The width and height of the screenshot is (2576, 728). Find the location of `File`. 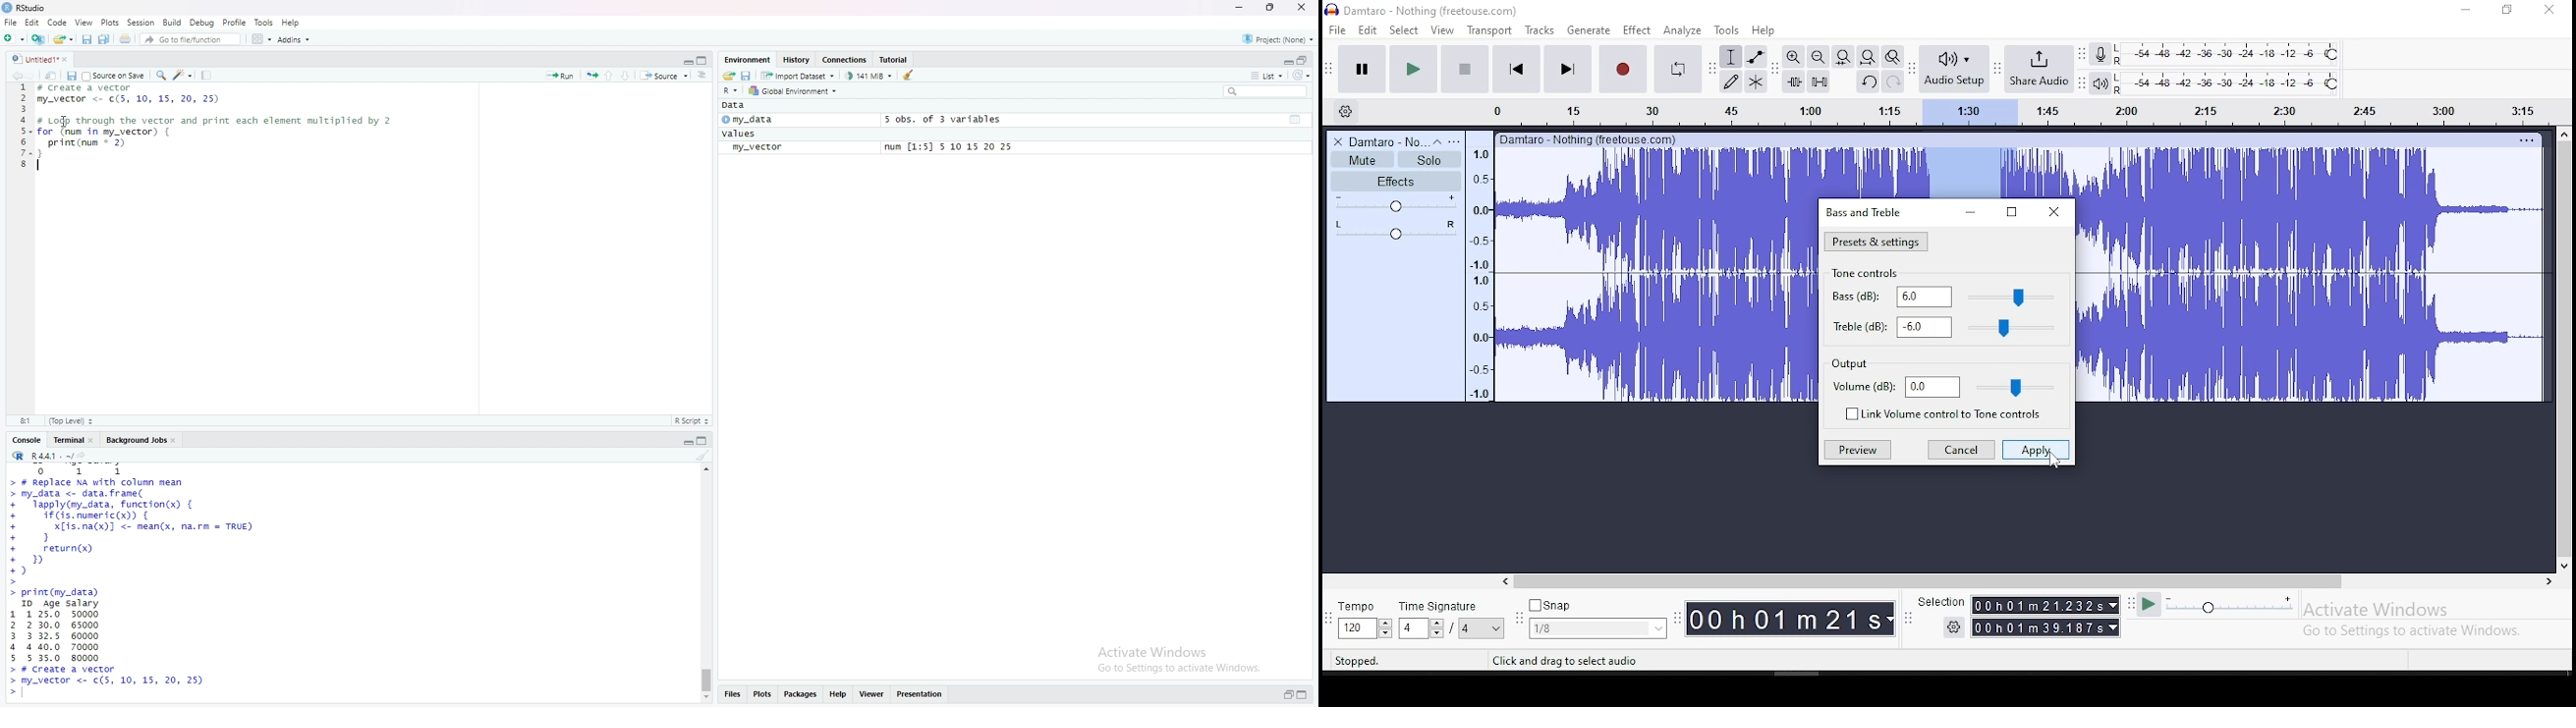

File is located at coordinates (9, 23).